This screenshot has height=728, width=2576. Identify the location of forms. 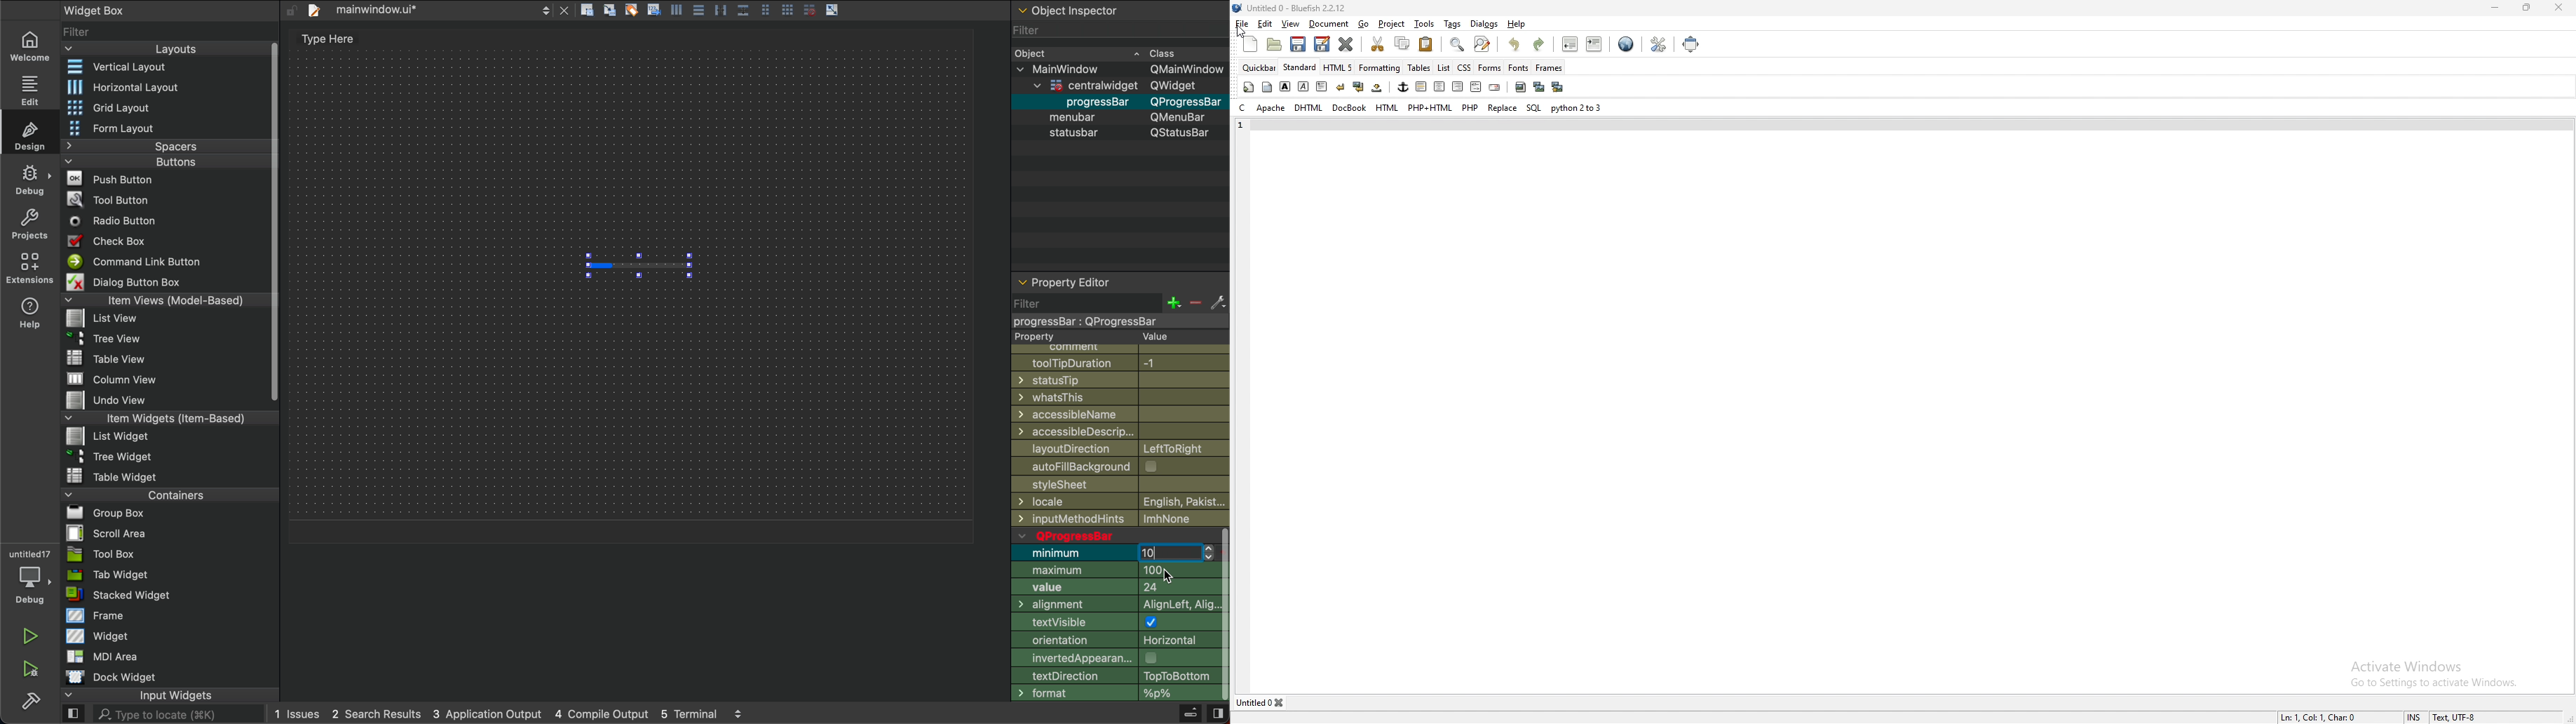
(1490, 67).